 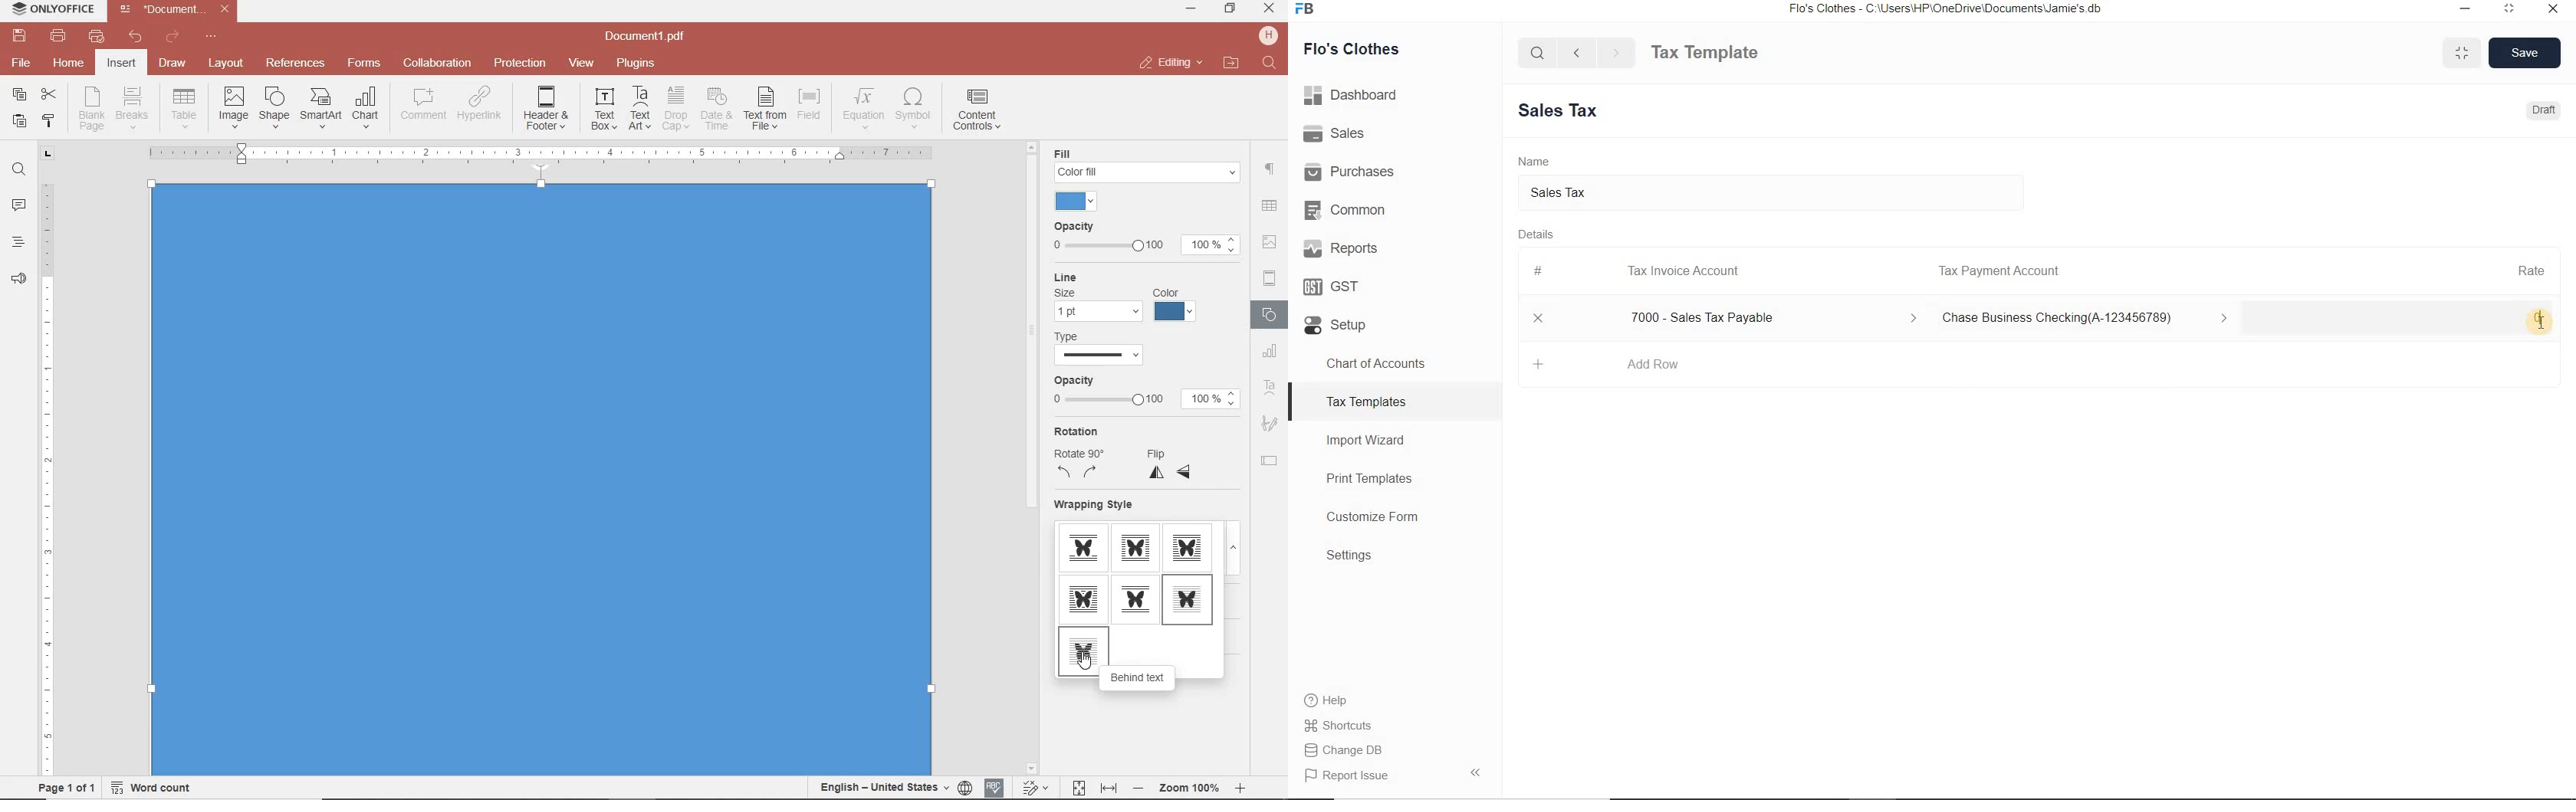 I want to click on Details, so click(x=1536, y=234).